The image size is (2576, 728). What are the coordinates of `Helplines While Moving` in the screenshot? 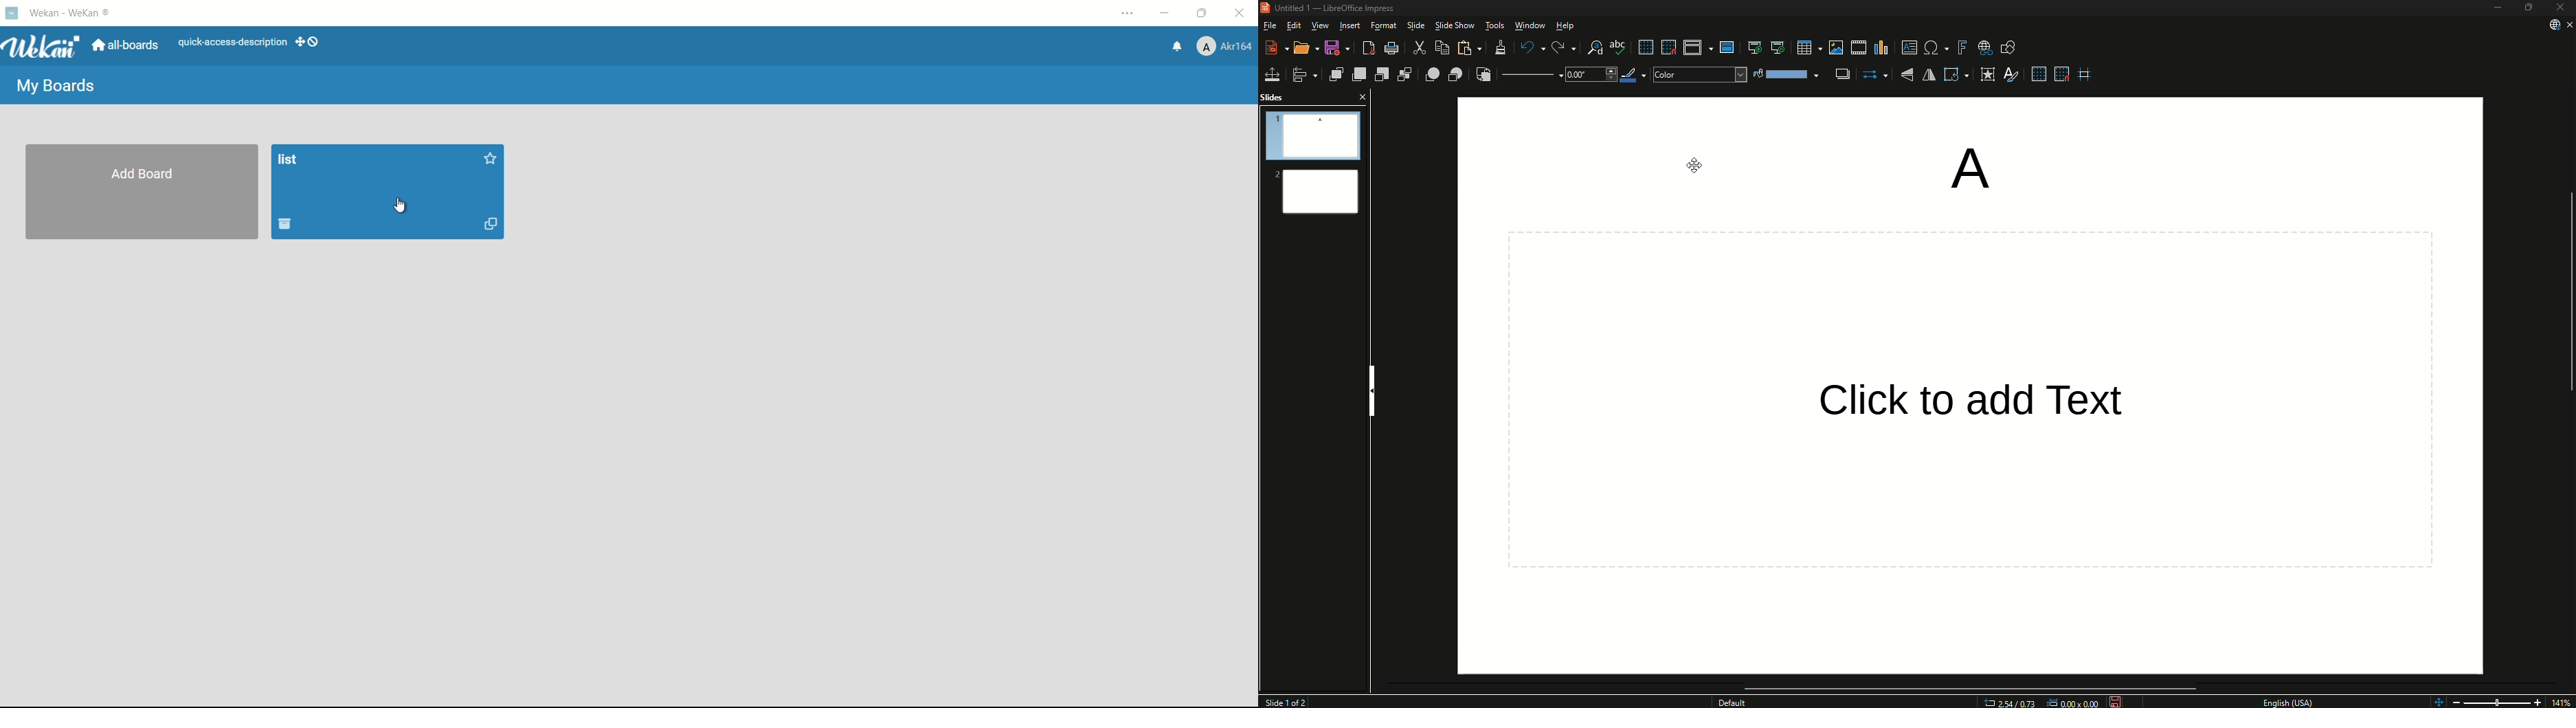 It's located at (2089, 75).